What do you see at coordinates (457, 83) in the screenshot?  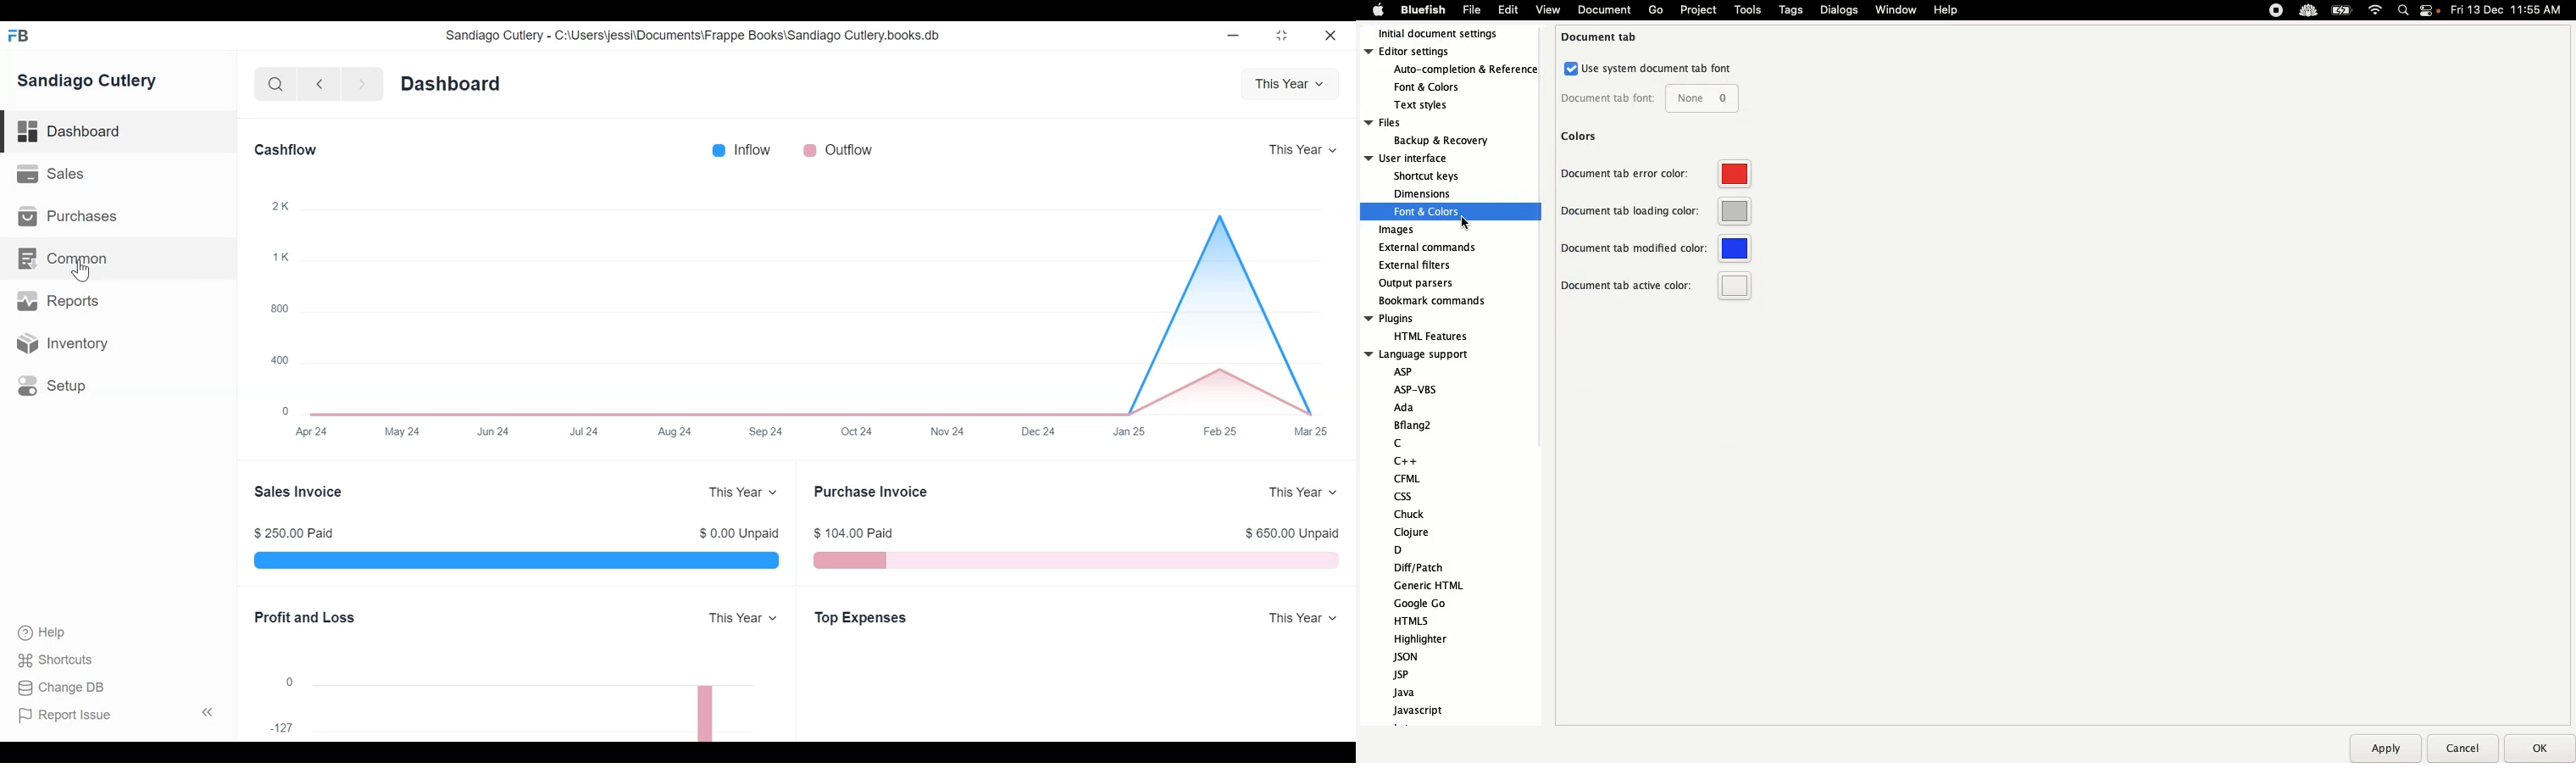 I see `Dashboard` at bounding box center [457, 83].